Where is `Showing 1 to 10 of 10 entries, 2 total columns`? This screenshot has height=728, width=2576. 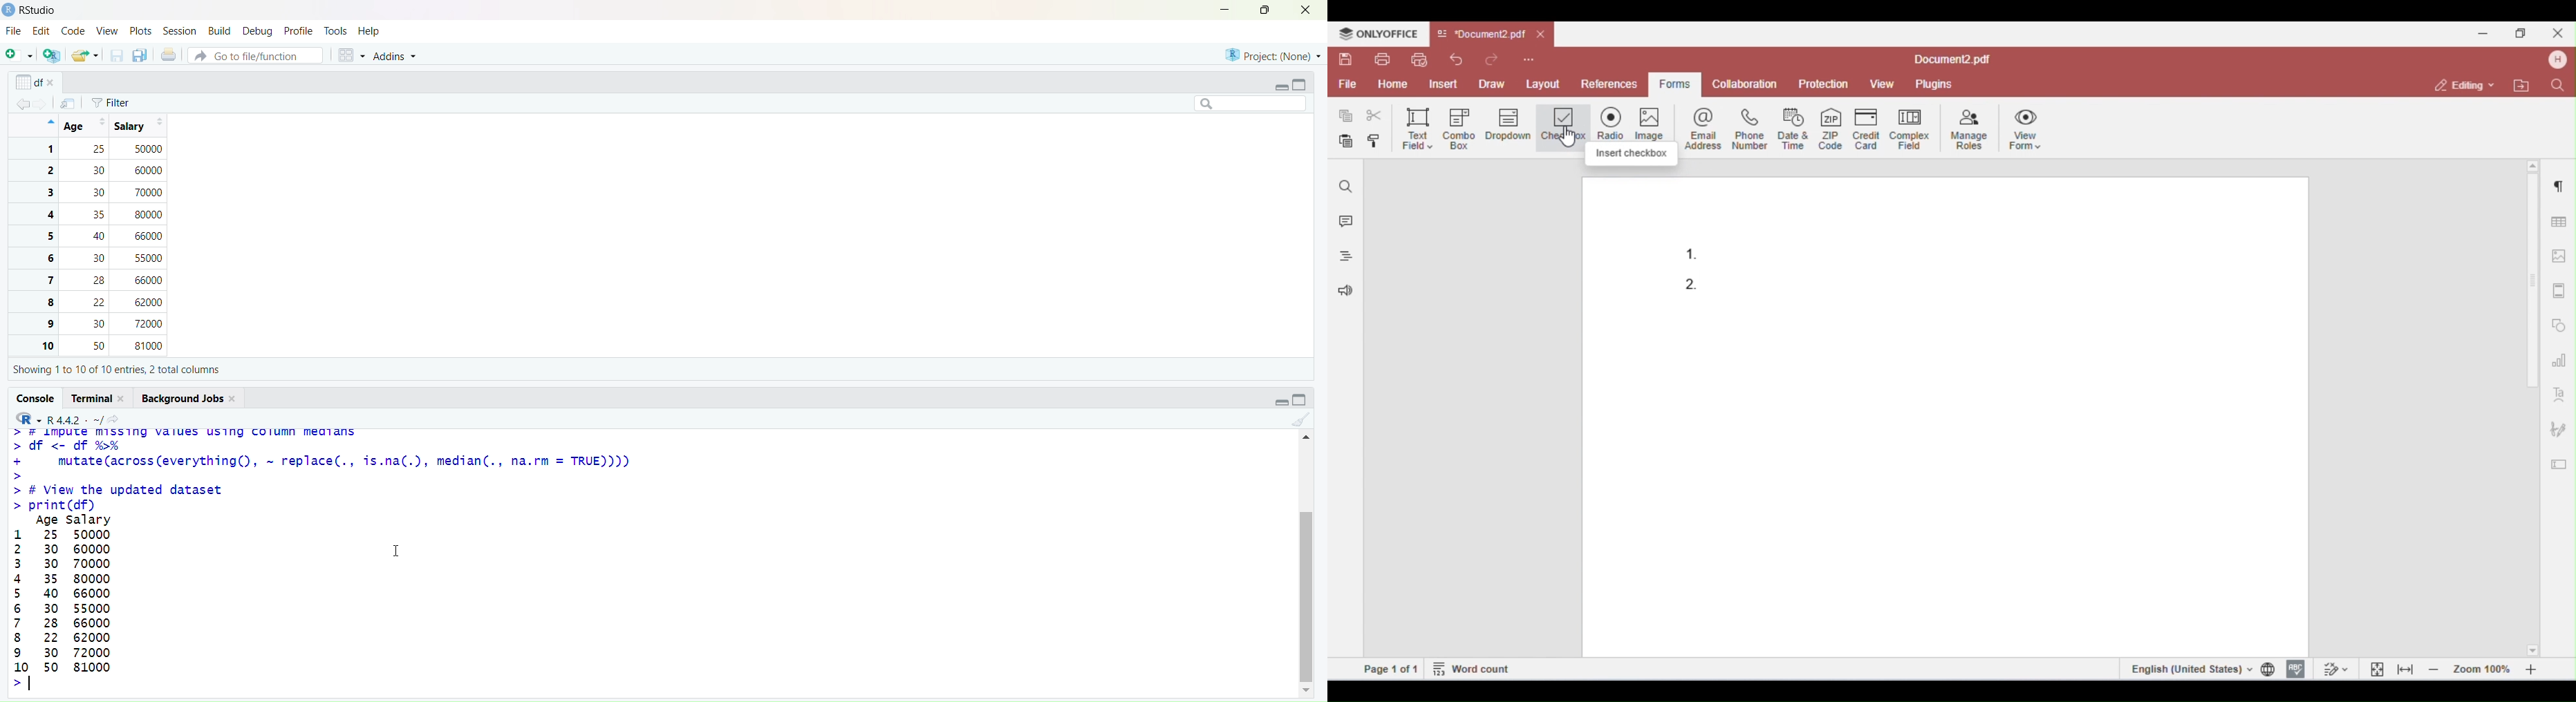
Showing 1 to 10 of 10 entries, 2 total columns is located at coordinates (113, 368).